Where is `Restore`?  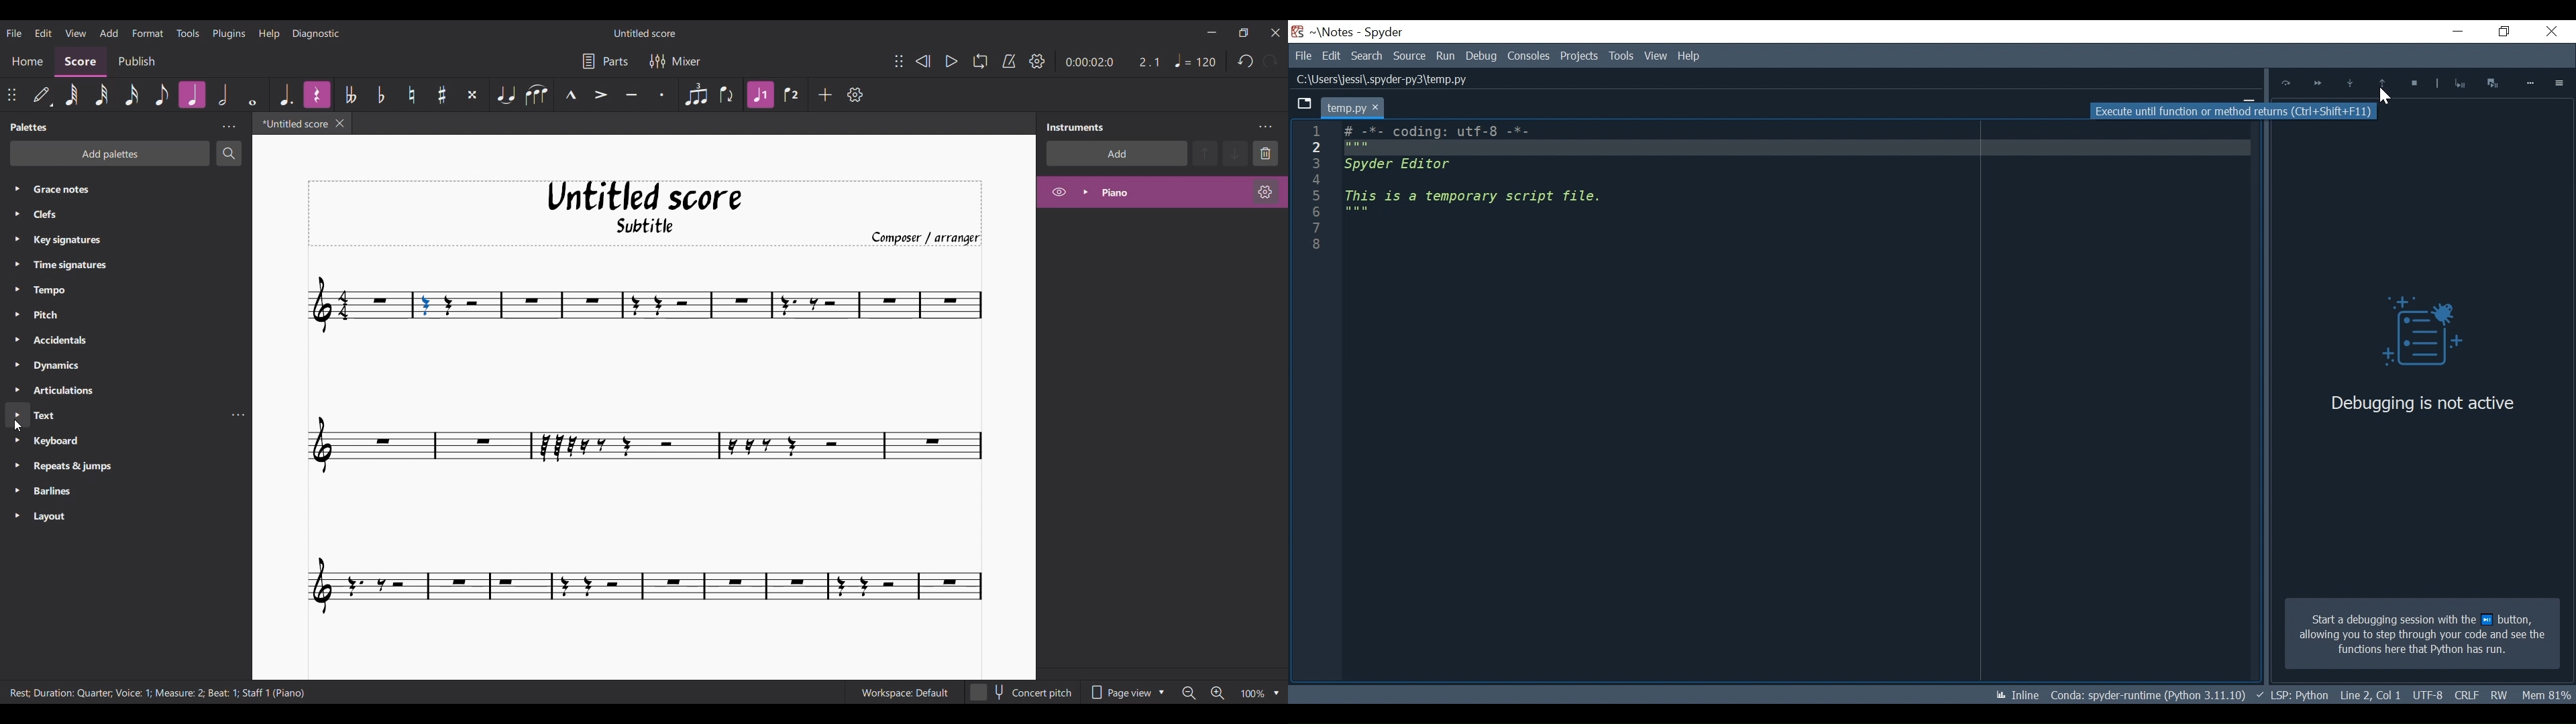
Restore is located at coordinates (2500, 32).